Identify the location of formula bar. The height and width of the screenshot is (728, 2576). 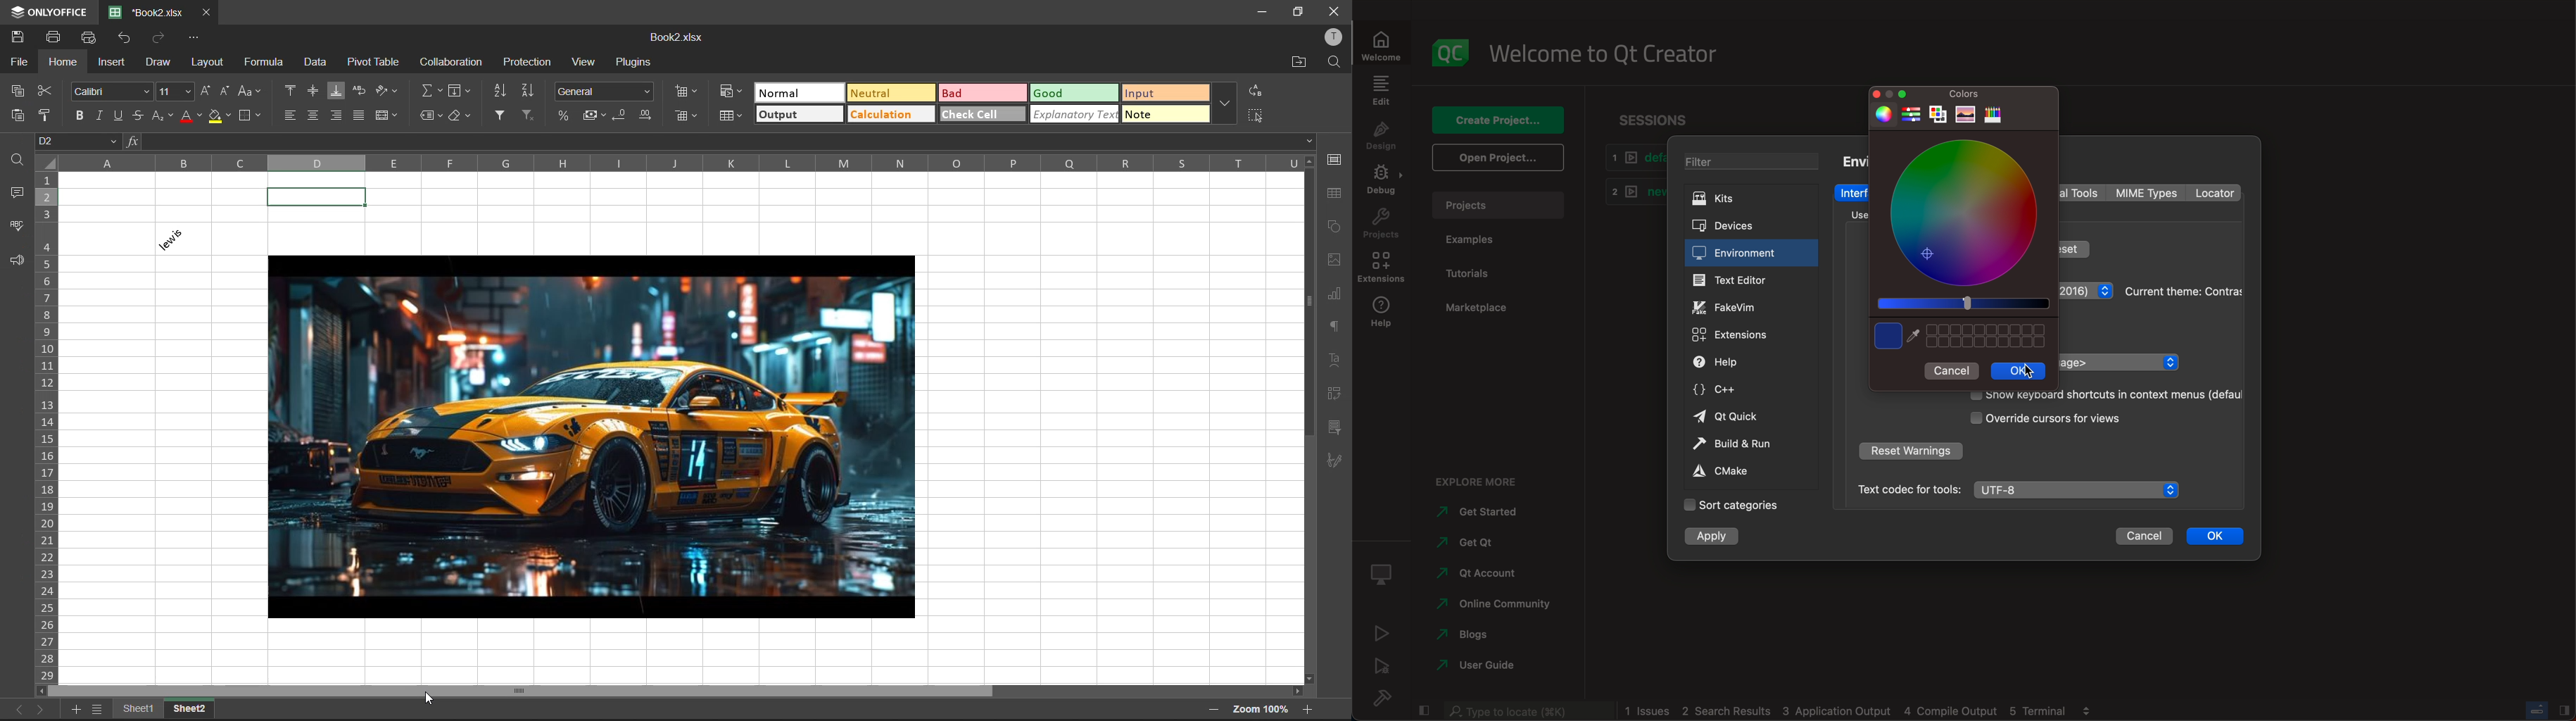
(720, 141).